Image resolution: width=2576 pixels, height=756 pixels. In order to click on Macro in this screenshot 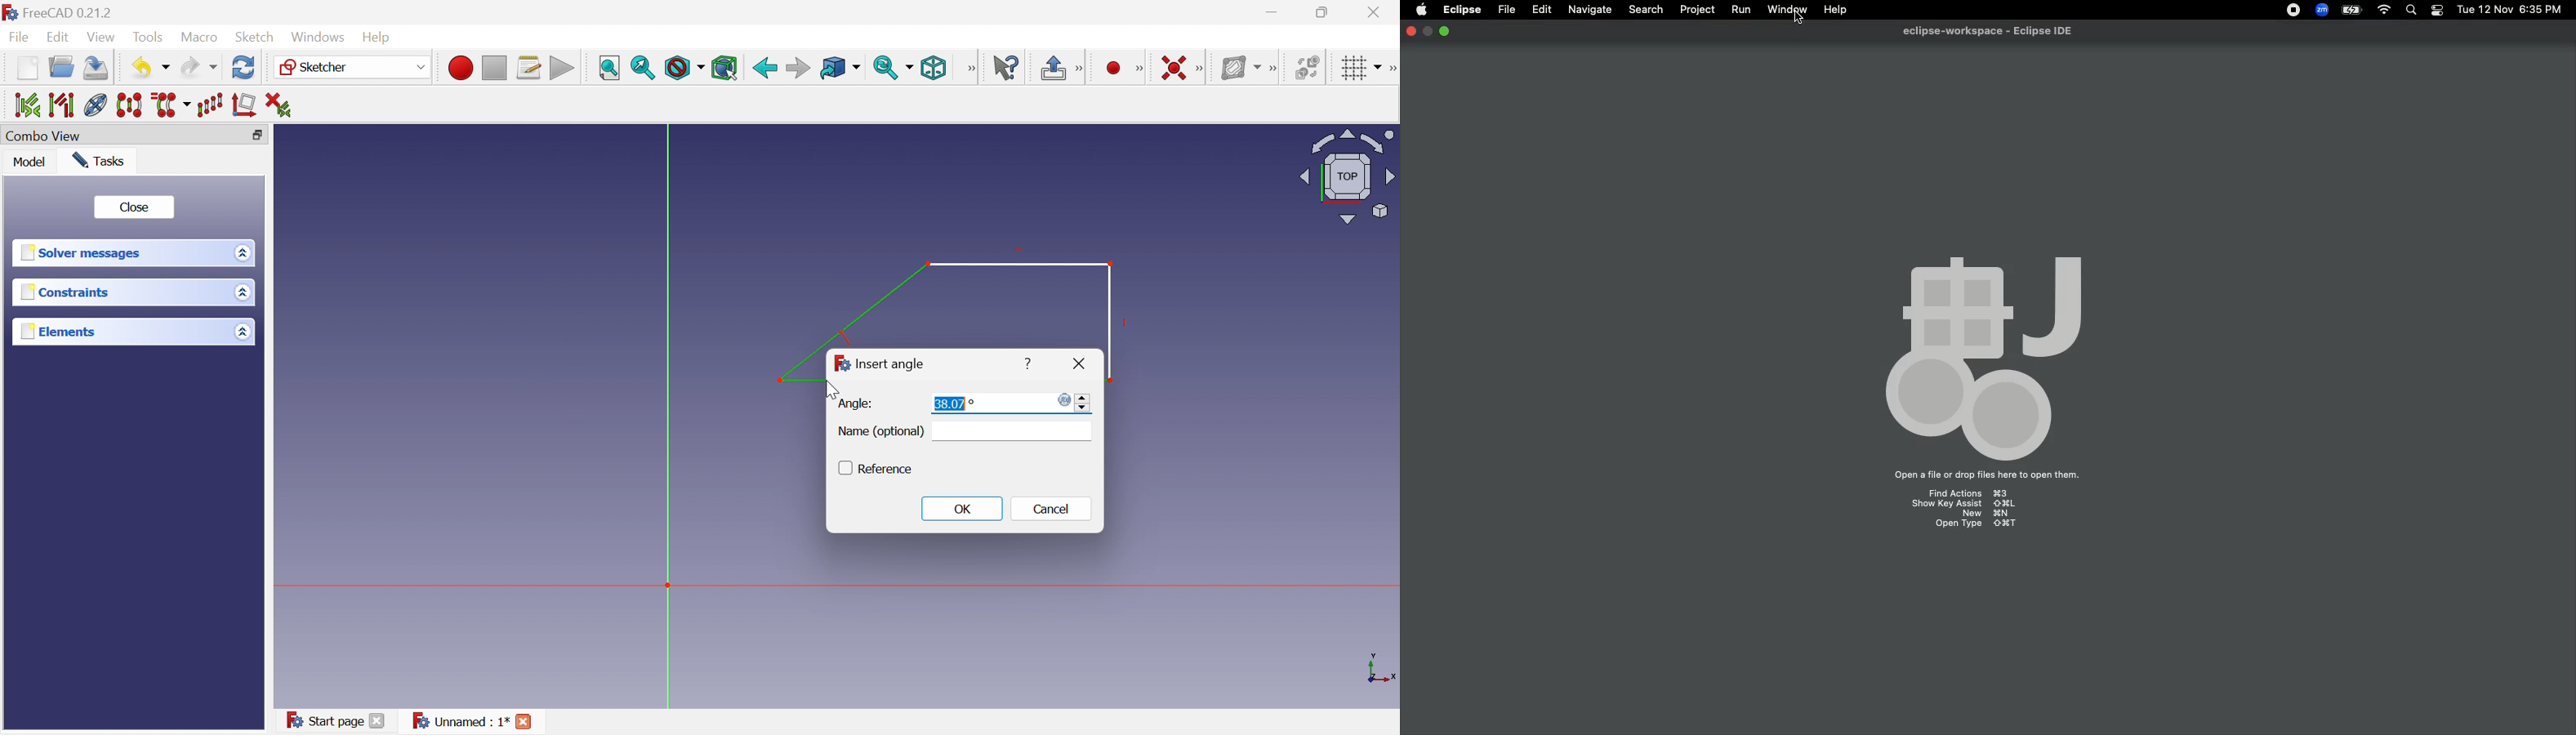, I will do `click(200, 38)`.